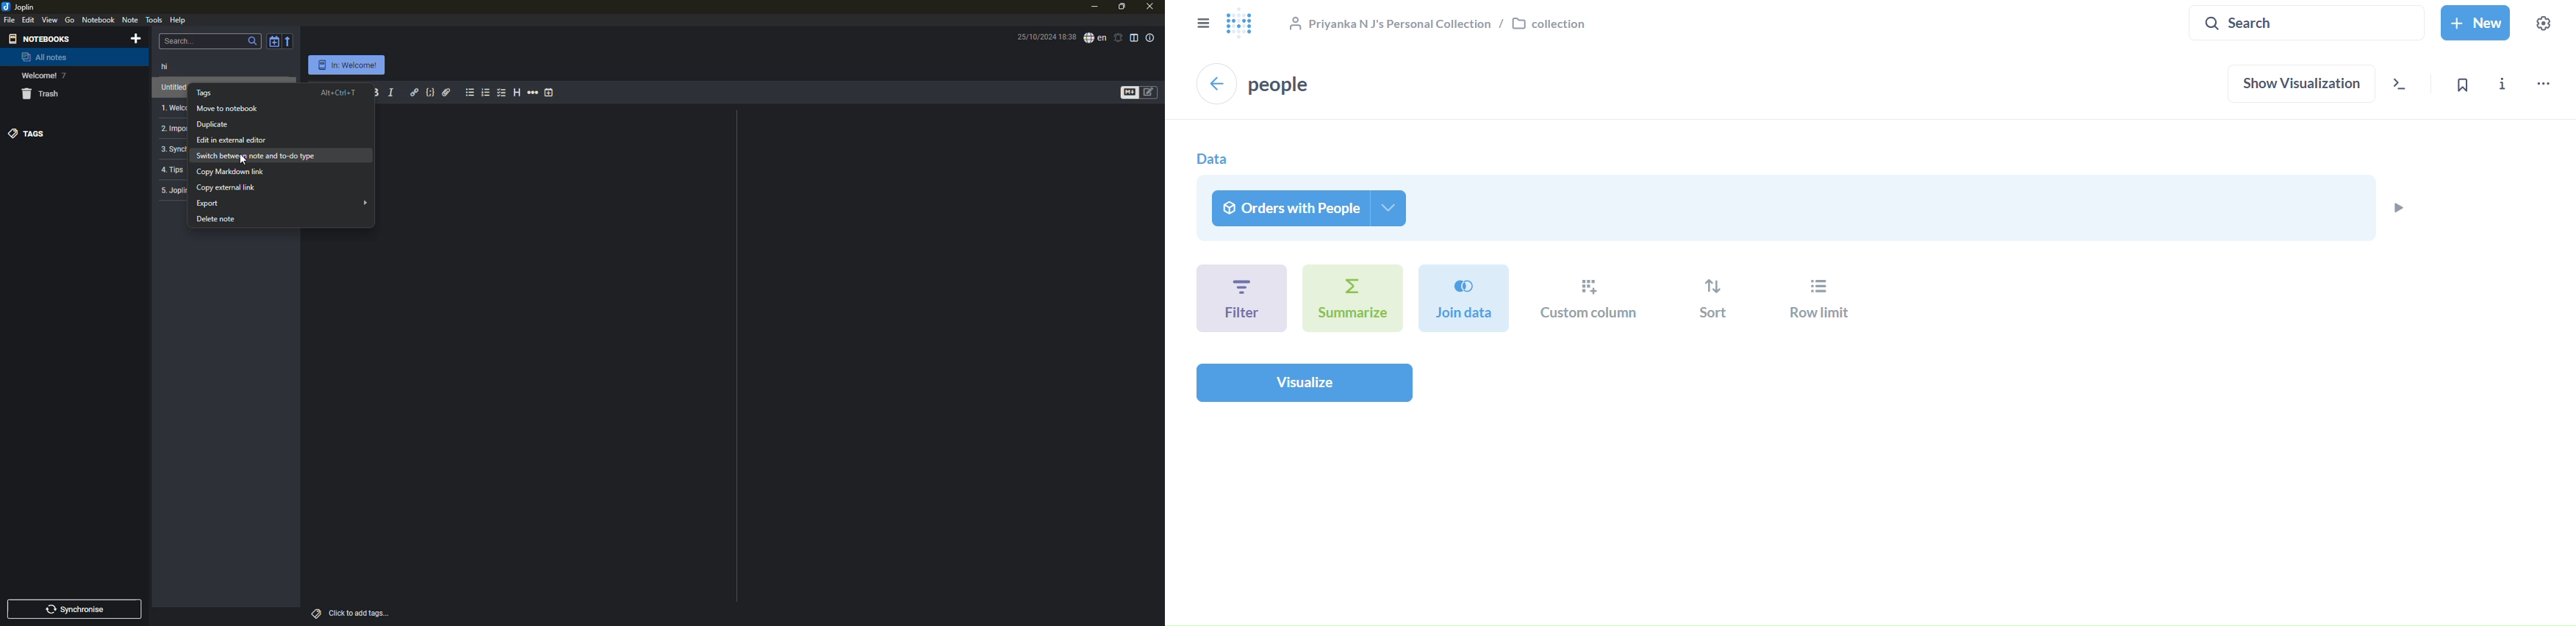 The image size is (2576, 644). Describe the element at coordinates (1121, 7) in the screenshot. I see `maximize` at that location.